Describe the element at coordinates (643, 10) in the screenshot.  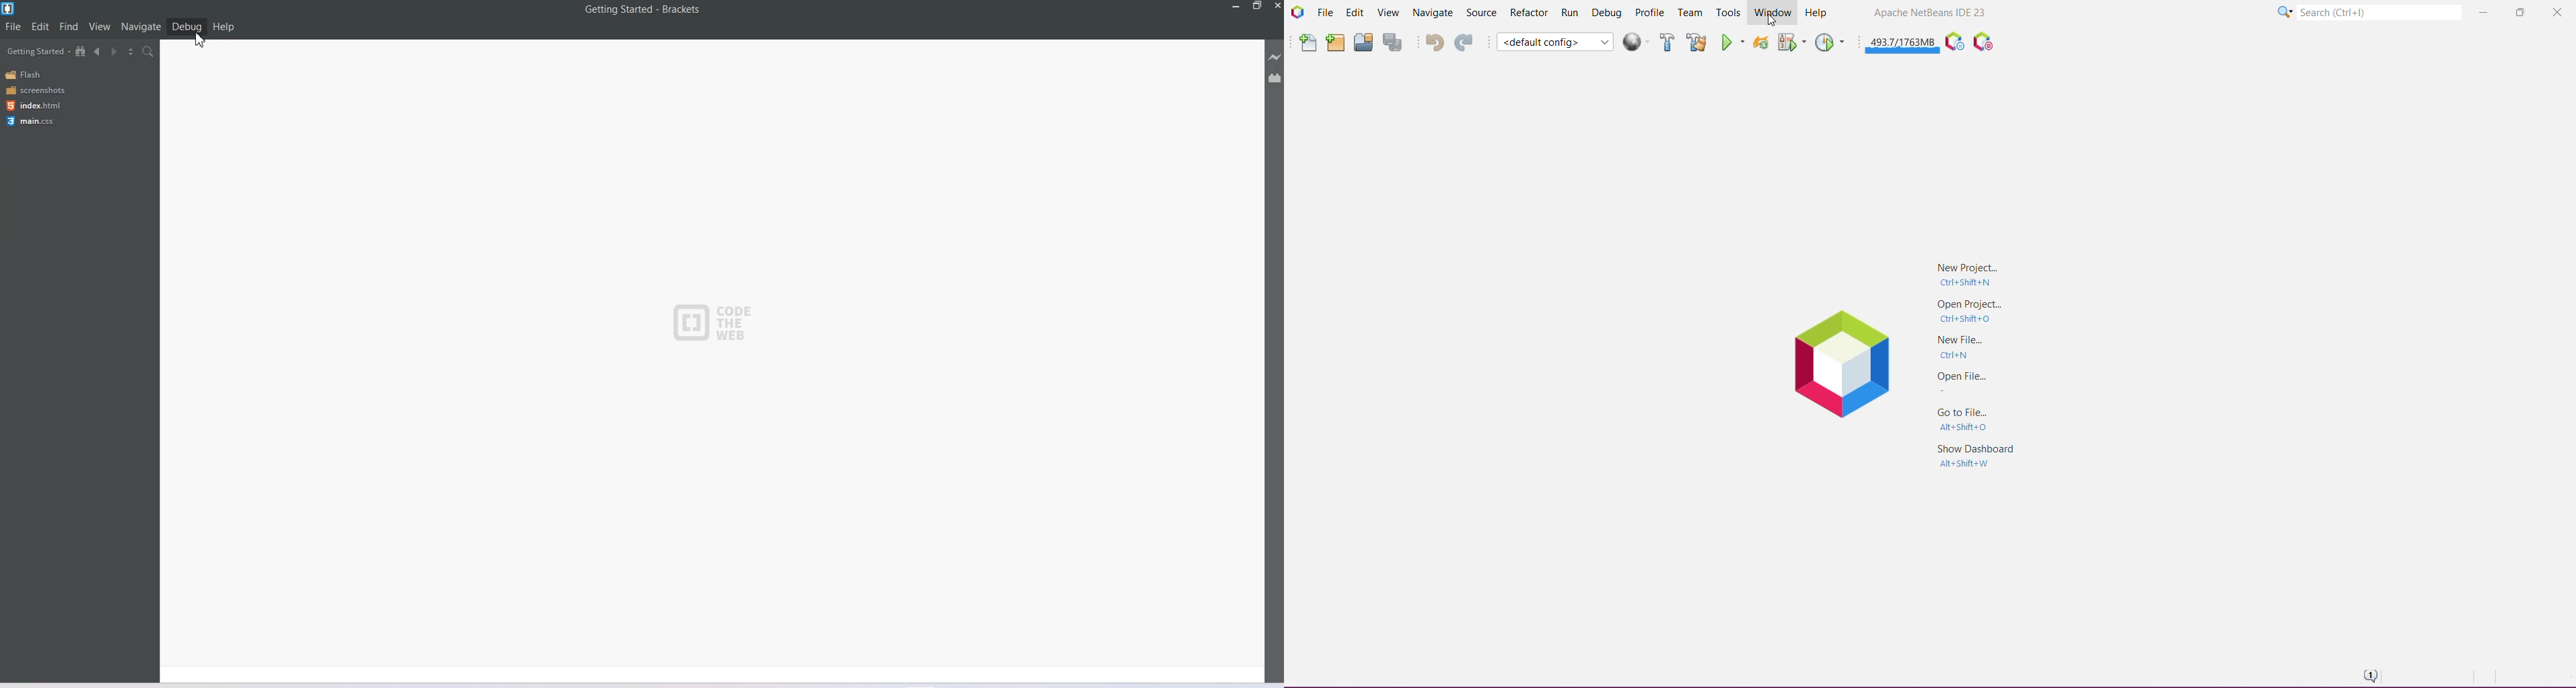
I see `Getting Started-Brackets` at that location.